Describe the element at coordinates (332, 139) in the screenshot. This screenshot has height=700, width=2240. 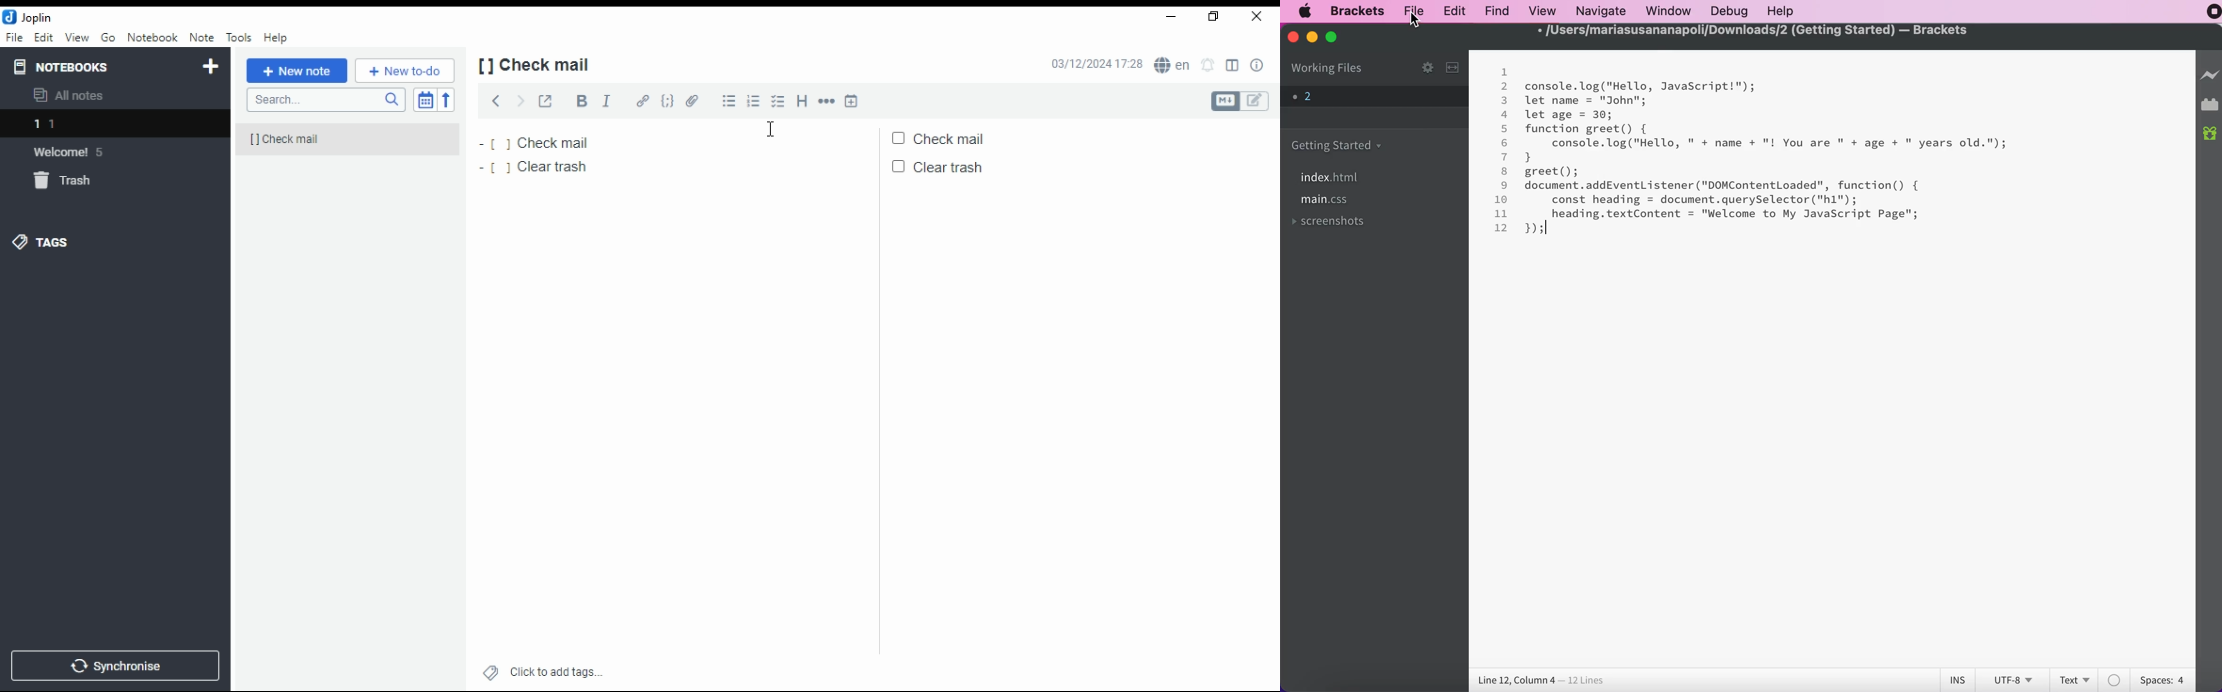
I see `[] check mail` at that location.